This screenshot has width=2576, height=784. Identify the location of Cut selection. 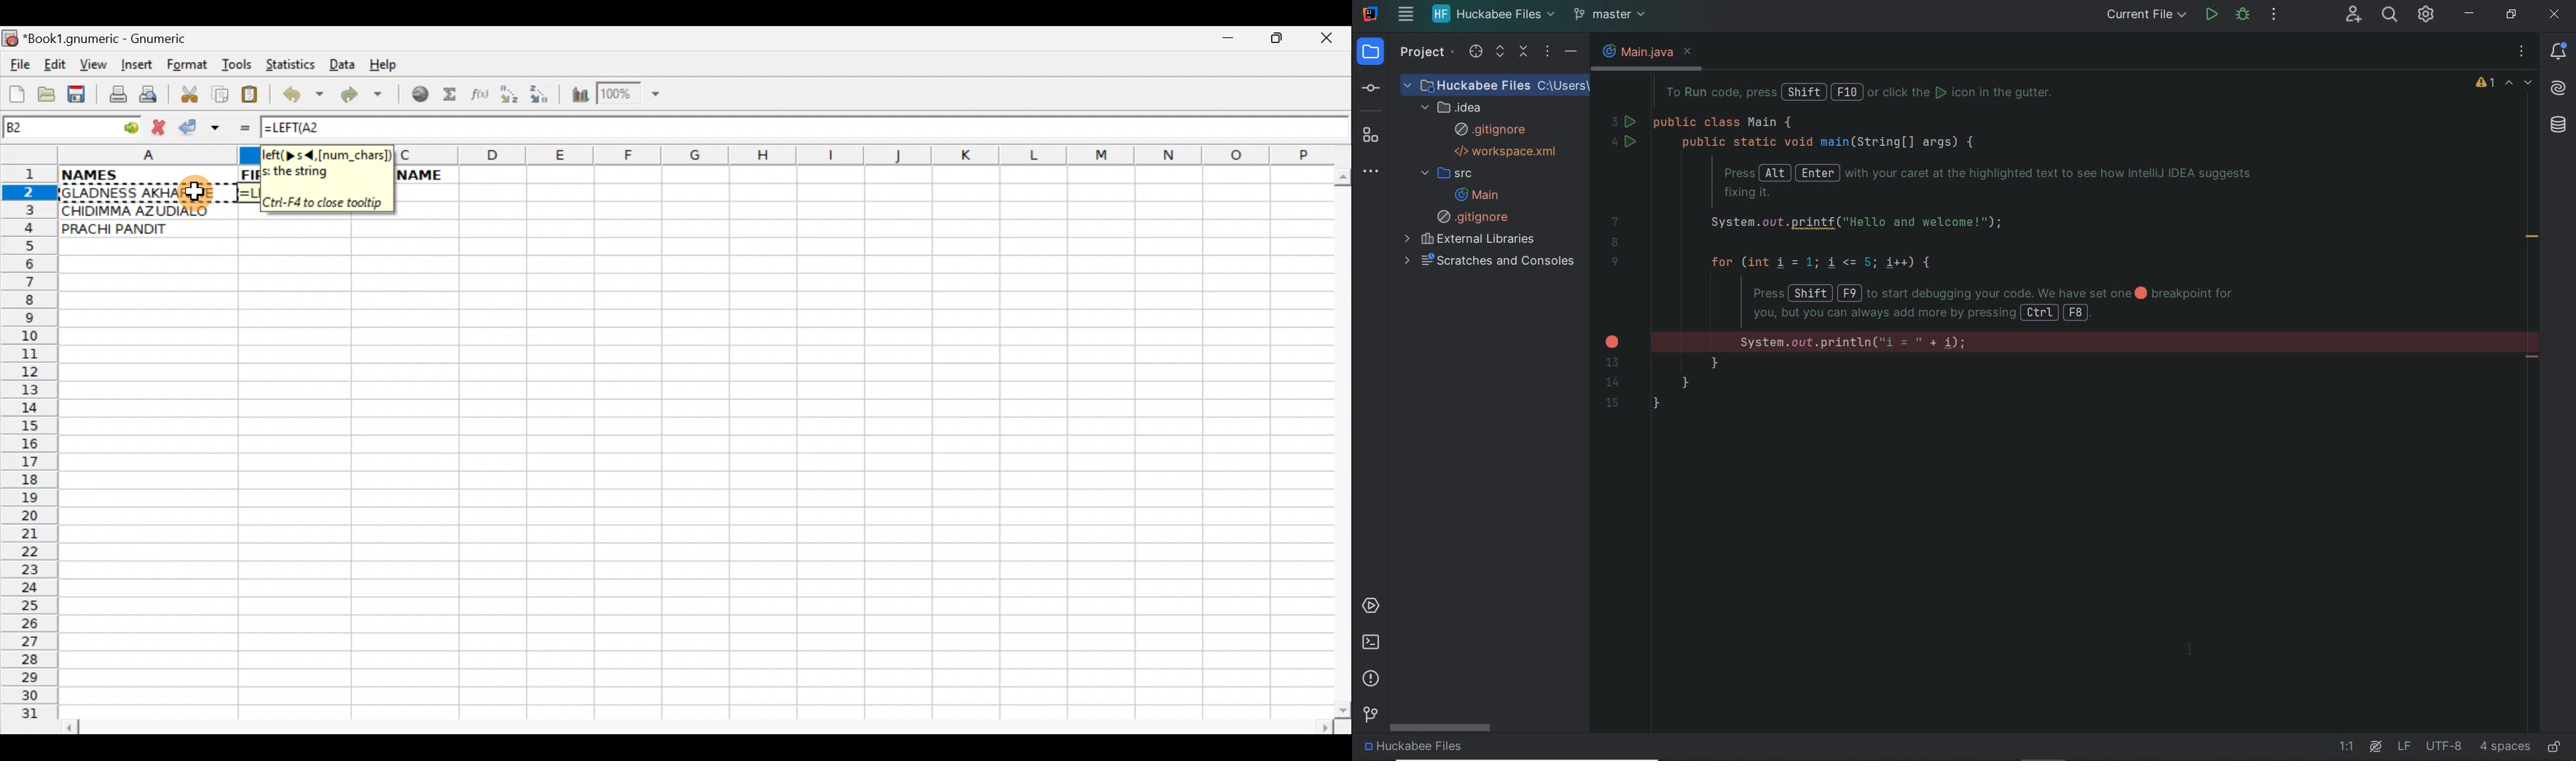
(189, 92).